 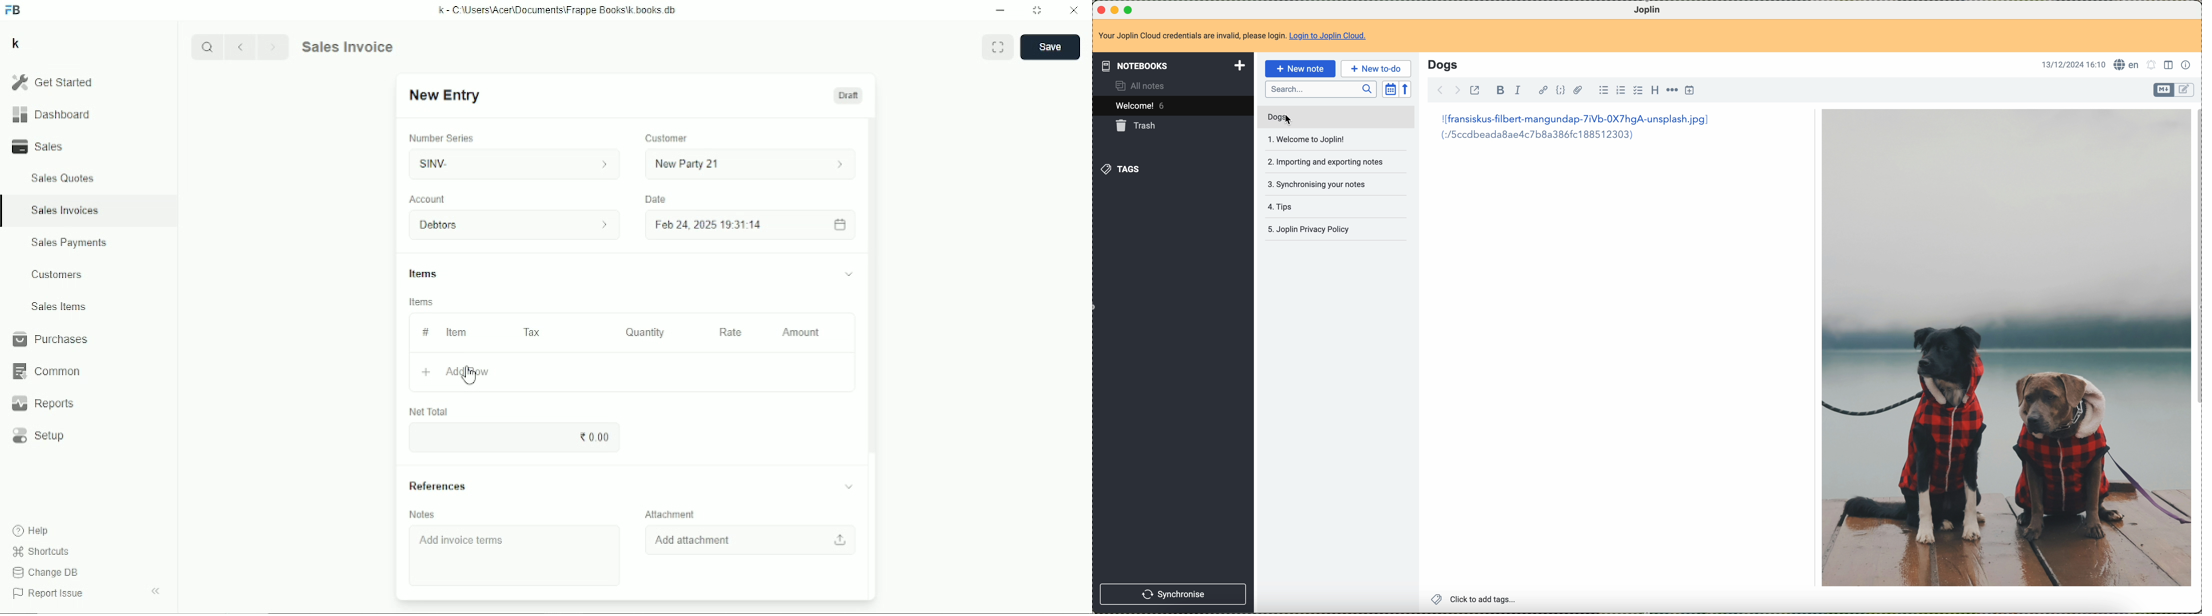 I want to click on Setup, so click(x=41, y=436).